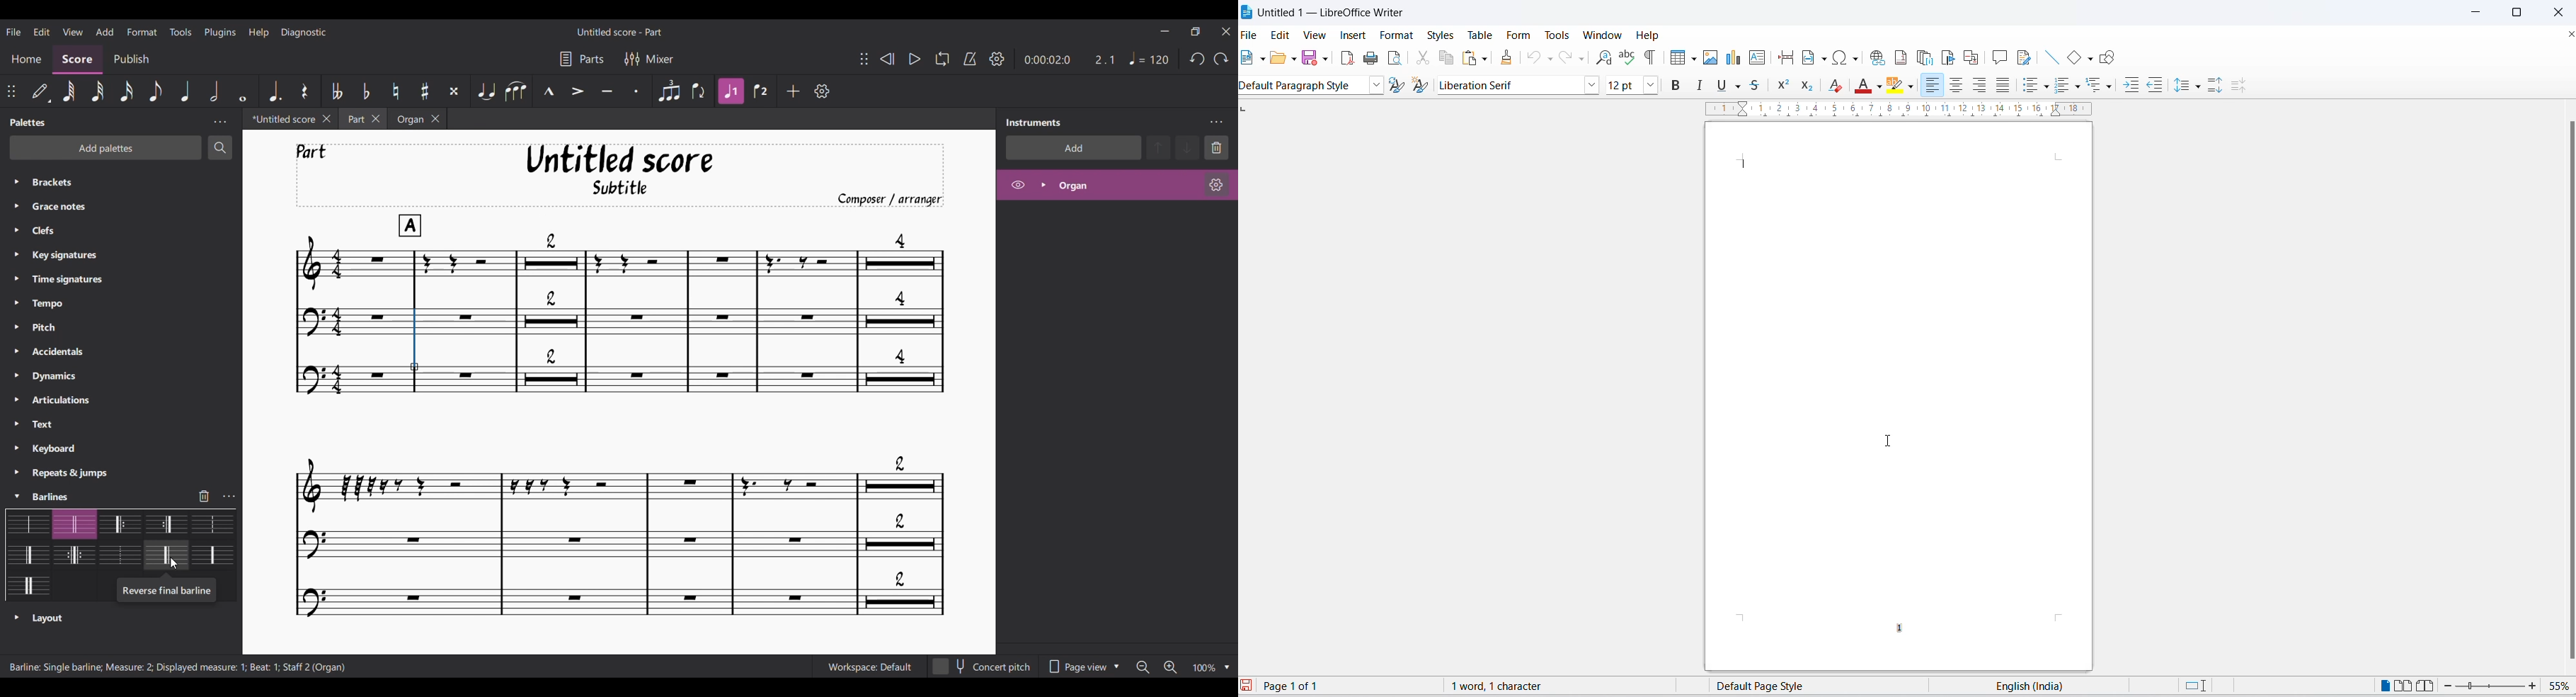 Image resolution: width=2576 pixels, height=700 pixels. What do you see at coordinates (793, 91) in the screenshot?
I see `Add` at bounding box center [793, 91].